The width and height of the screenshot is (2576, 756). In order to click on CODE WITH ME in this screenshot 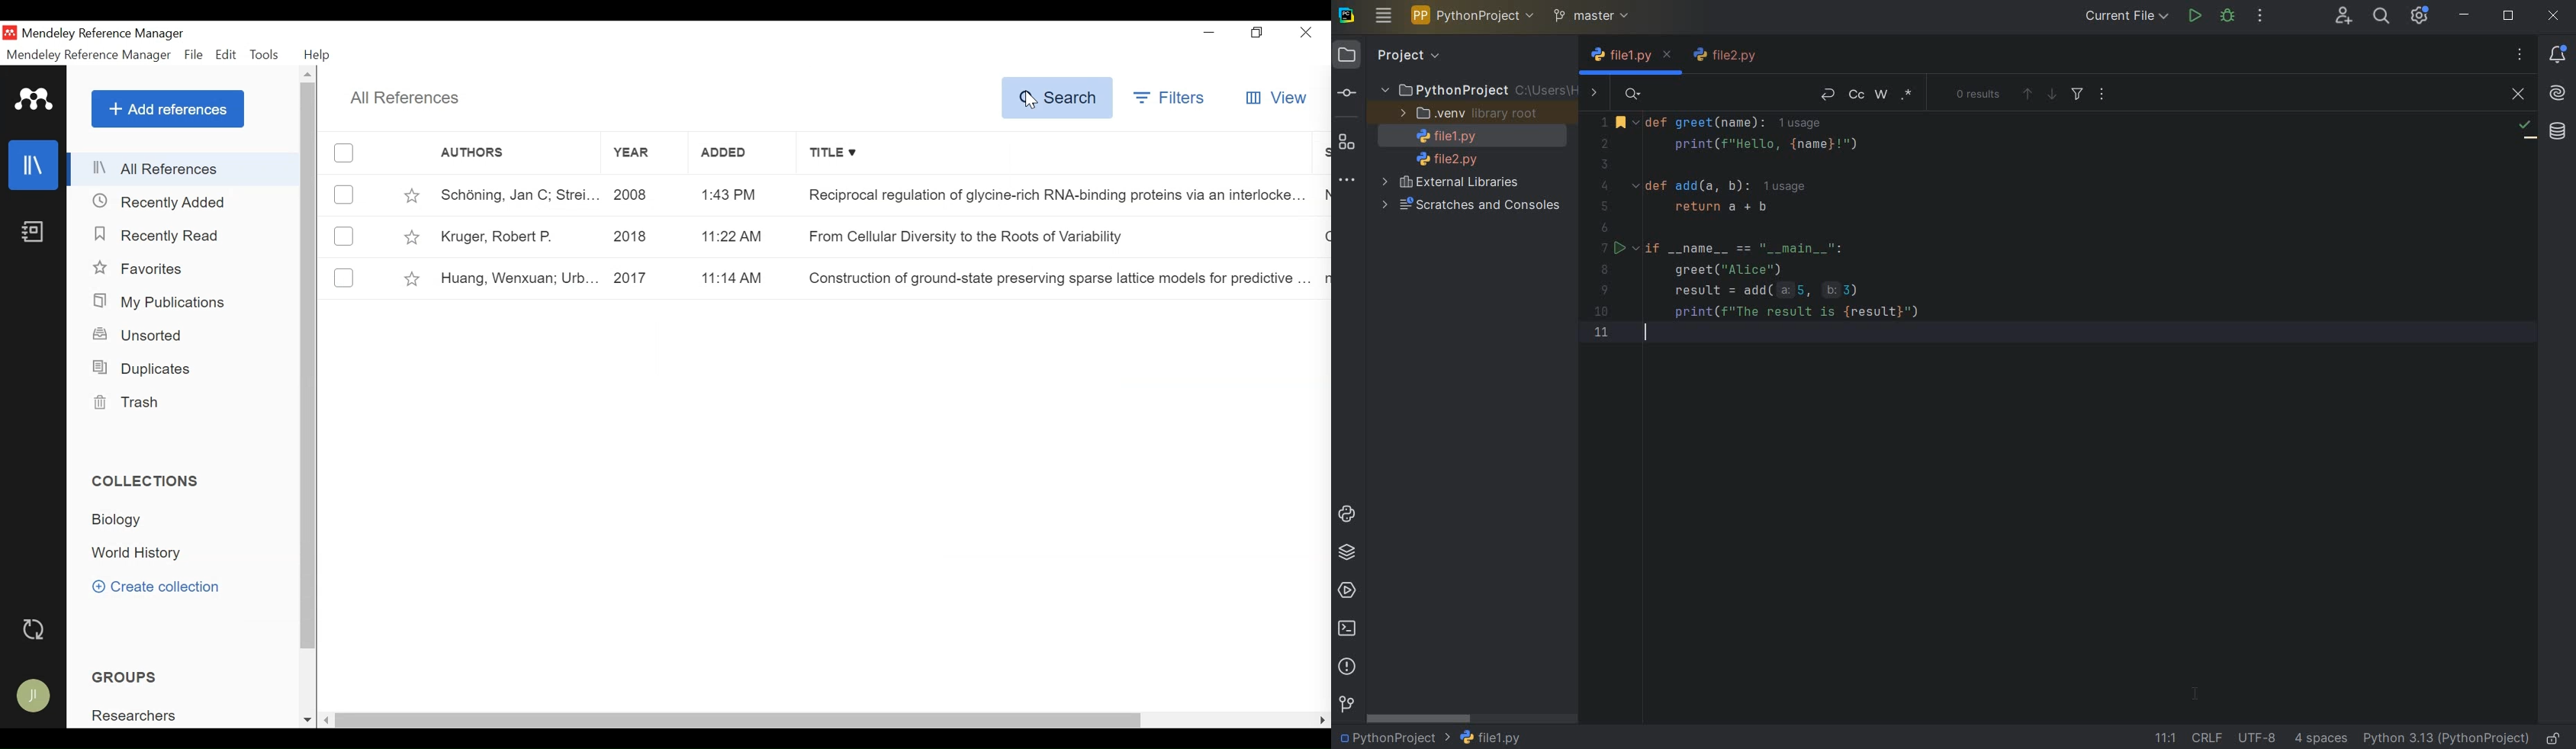, I will do `click(2343, 15)`.